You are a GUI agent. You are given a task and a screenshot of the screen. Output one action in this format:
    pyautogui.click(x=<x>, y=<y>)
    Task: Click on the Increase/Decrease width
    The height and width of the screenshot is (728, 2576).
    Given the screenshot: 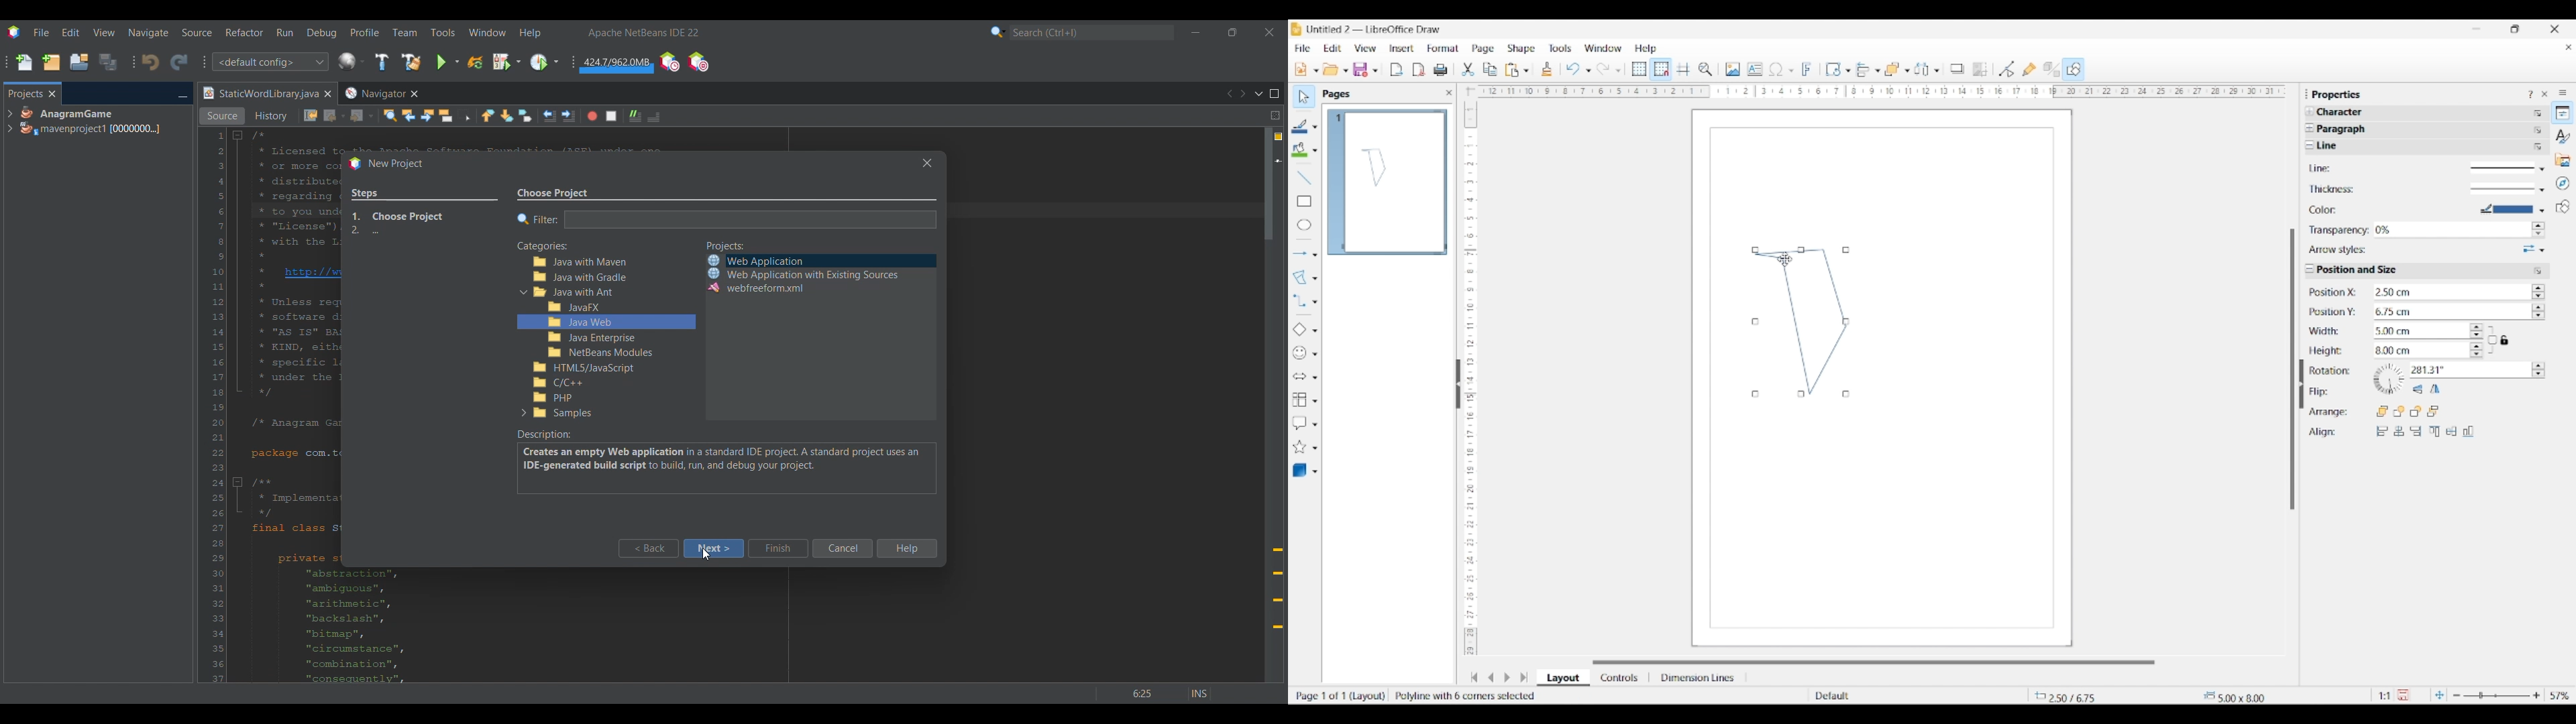 What is the action you would take?
    pyautogui.click(x=2477, y=330)
    